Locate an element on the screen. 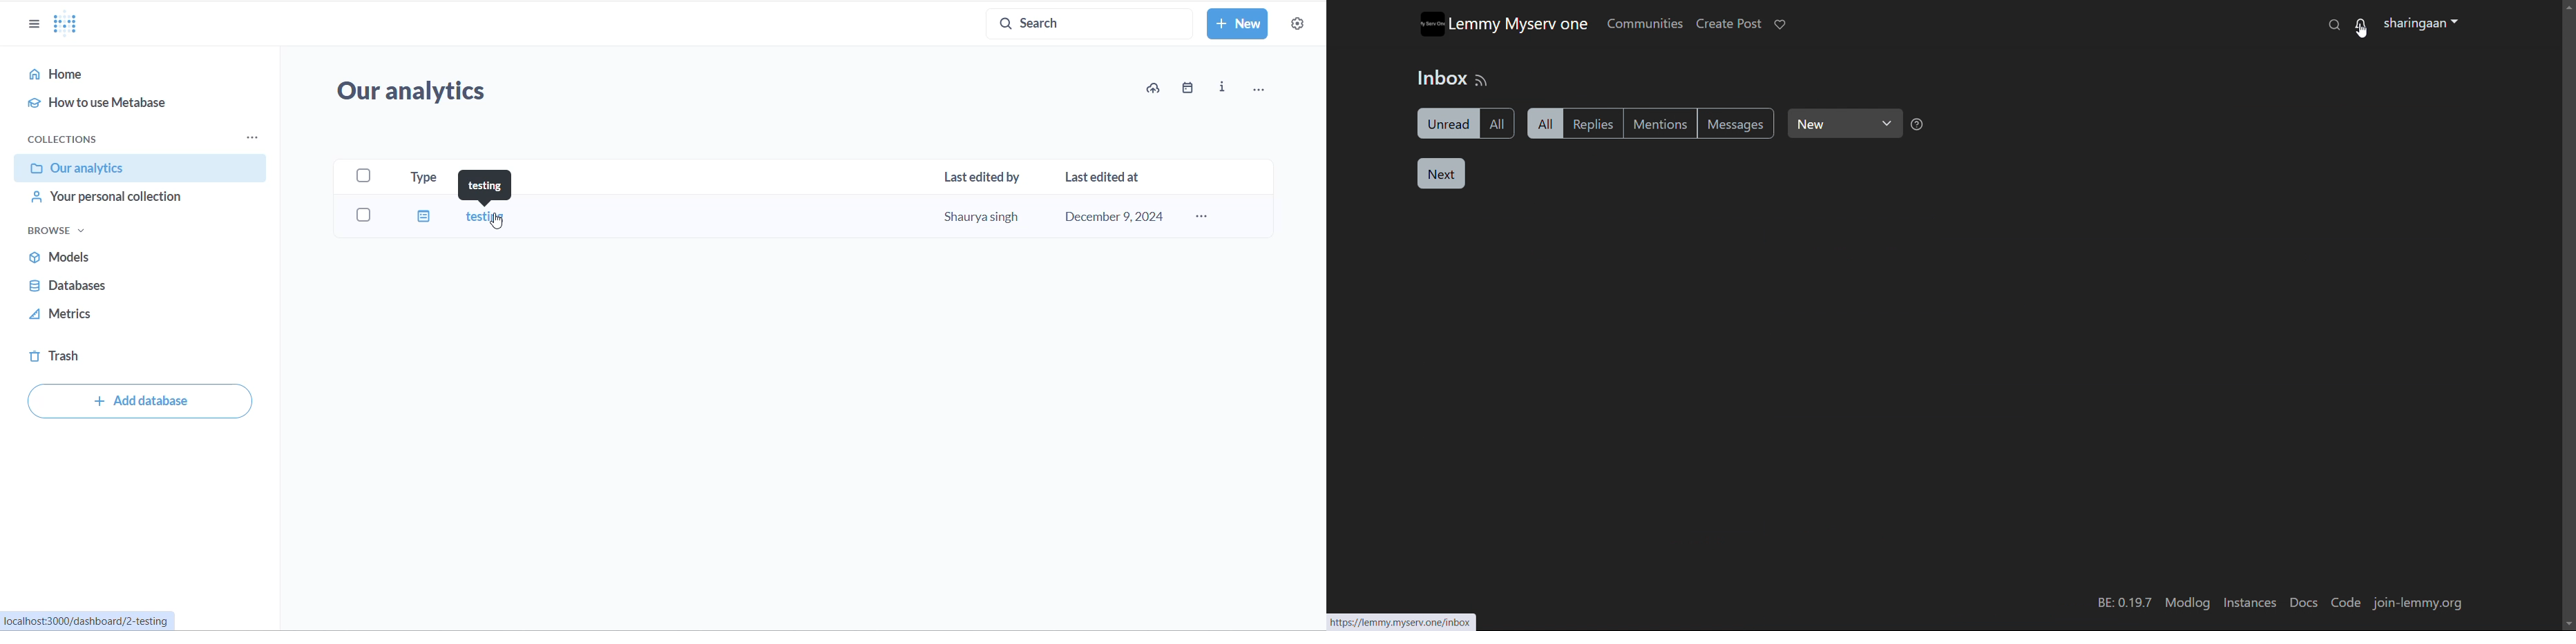  replies is located at coordinates (1600, 123).